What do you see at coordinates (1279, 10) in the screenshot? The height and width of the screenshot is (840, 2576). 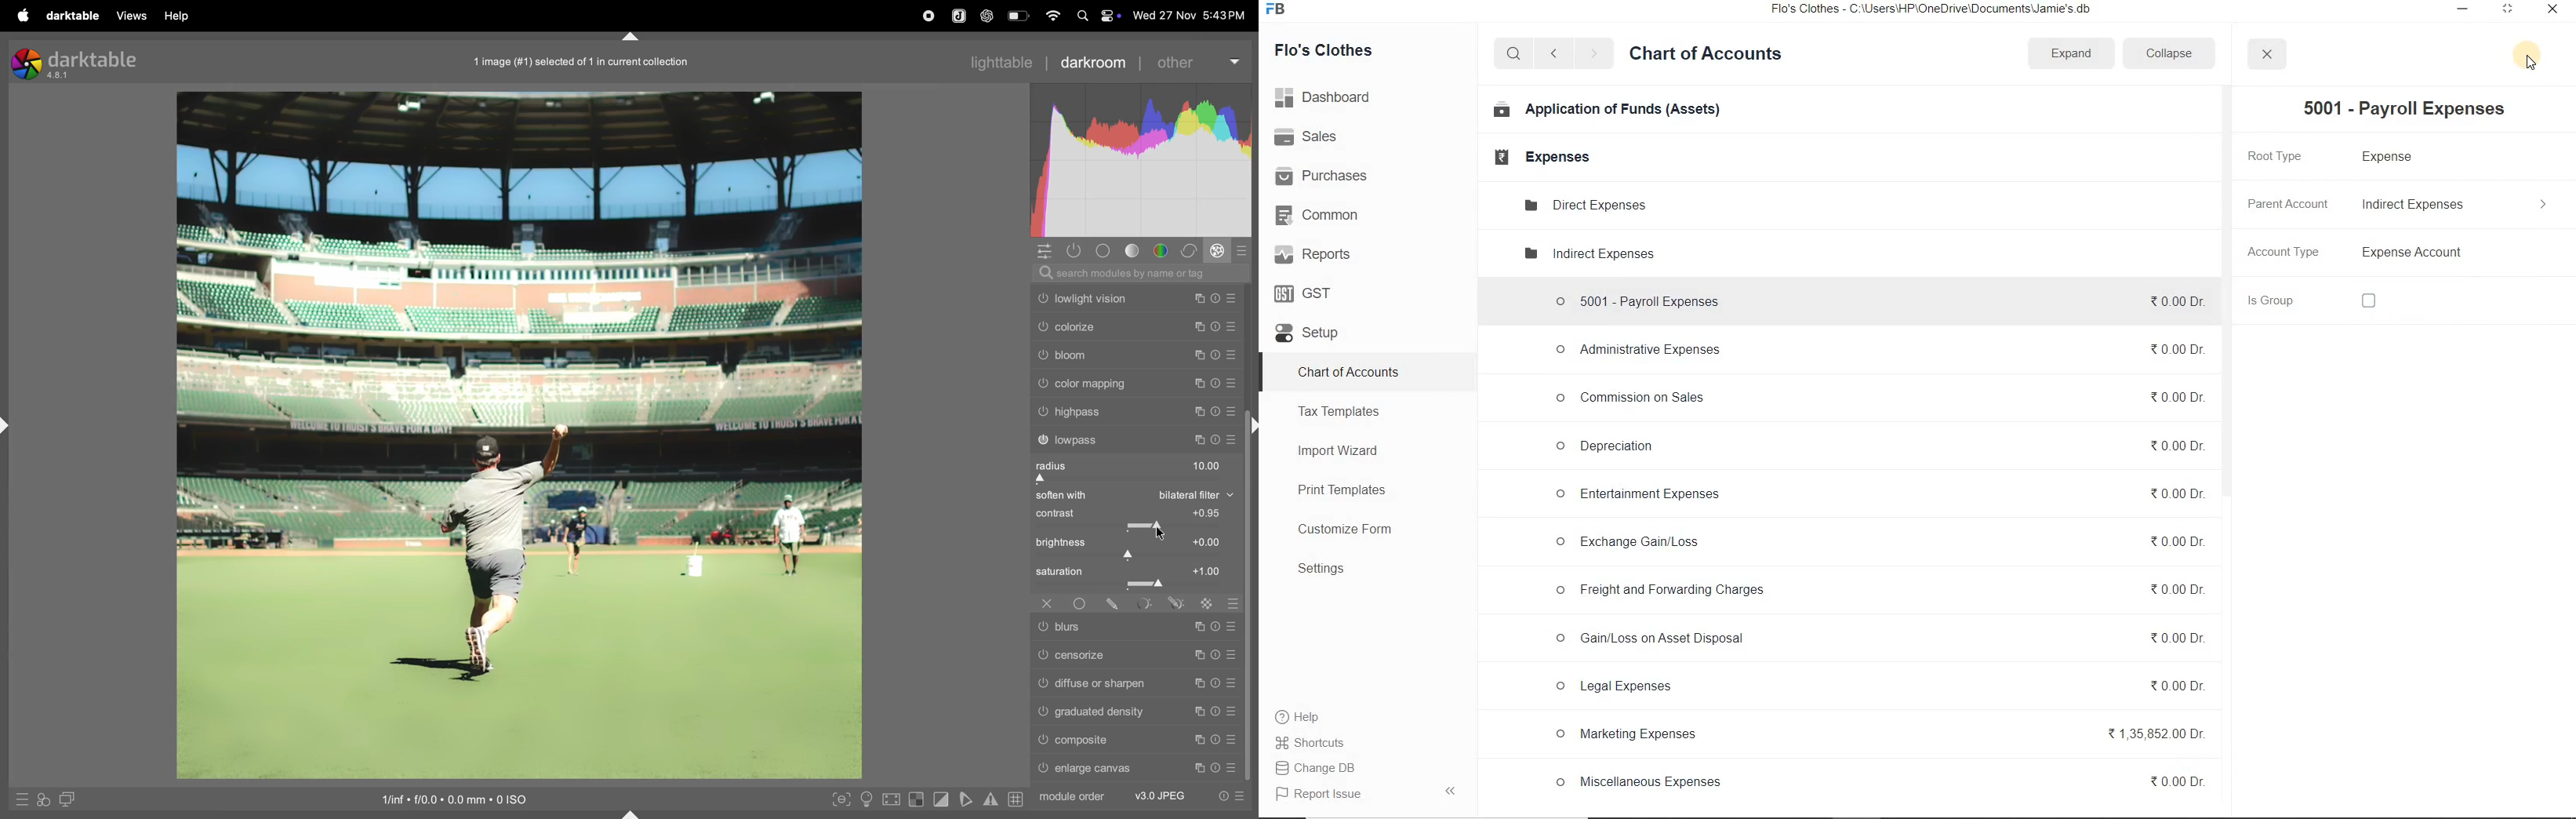 I see `frappe books logo` at bounding box center [1279, 10].